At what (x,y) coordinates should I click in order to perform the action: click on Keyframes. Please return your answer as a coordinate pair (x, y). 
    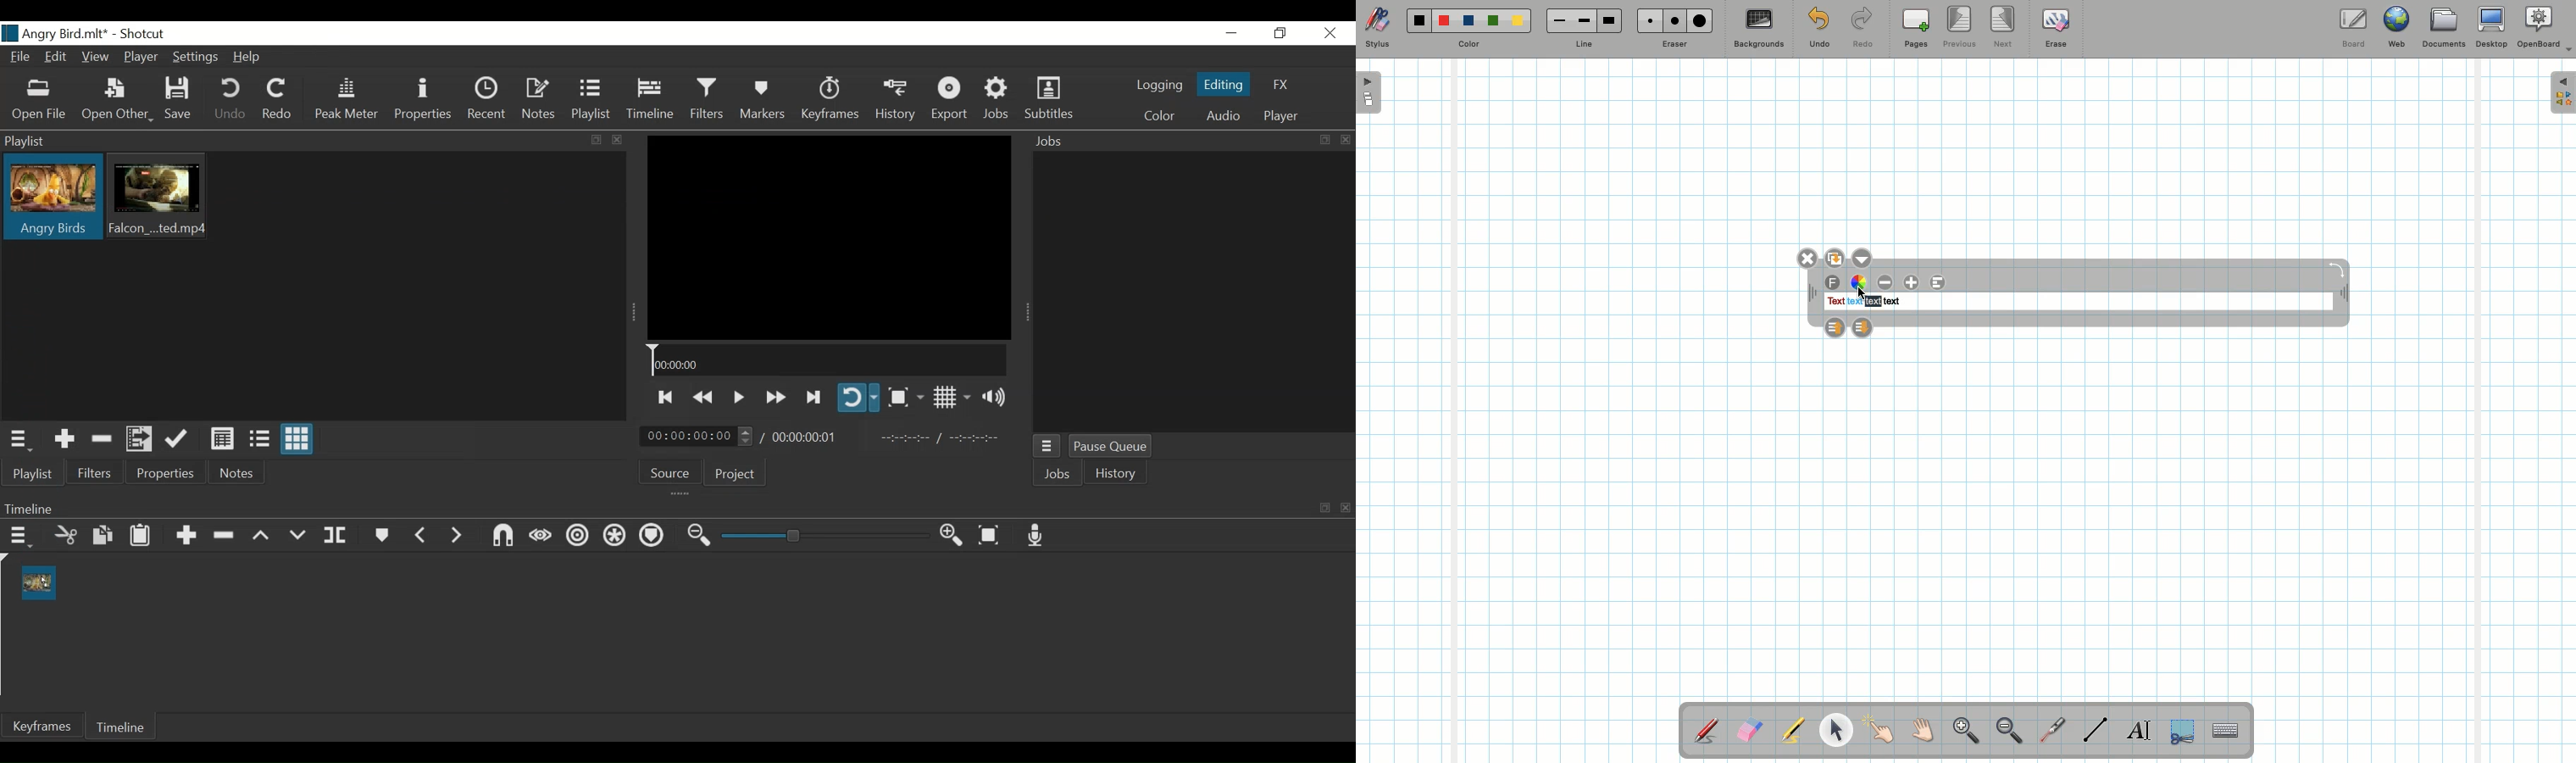
    Looking at the image, I should click on (830, 100).